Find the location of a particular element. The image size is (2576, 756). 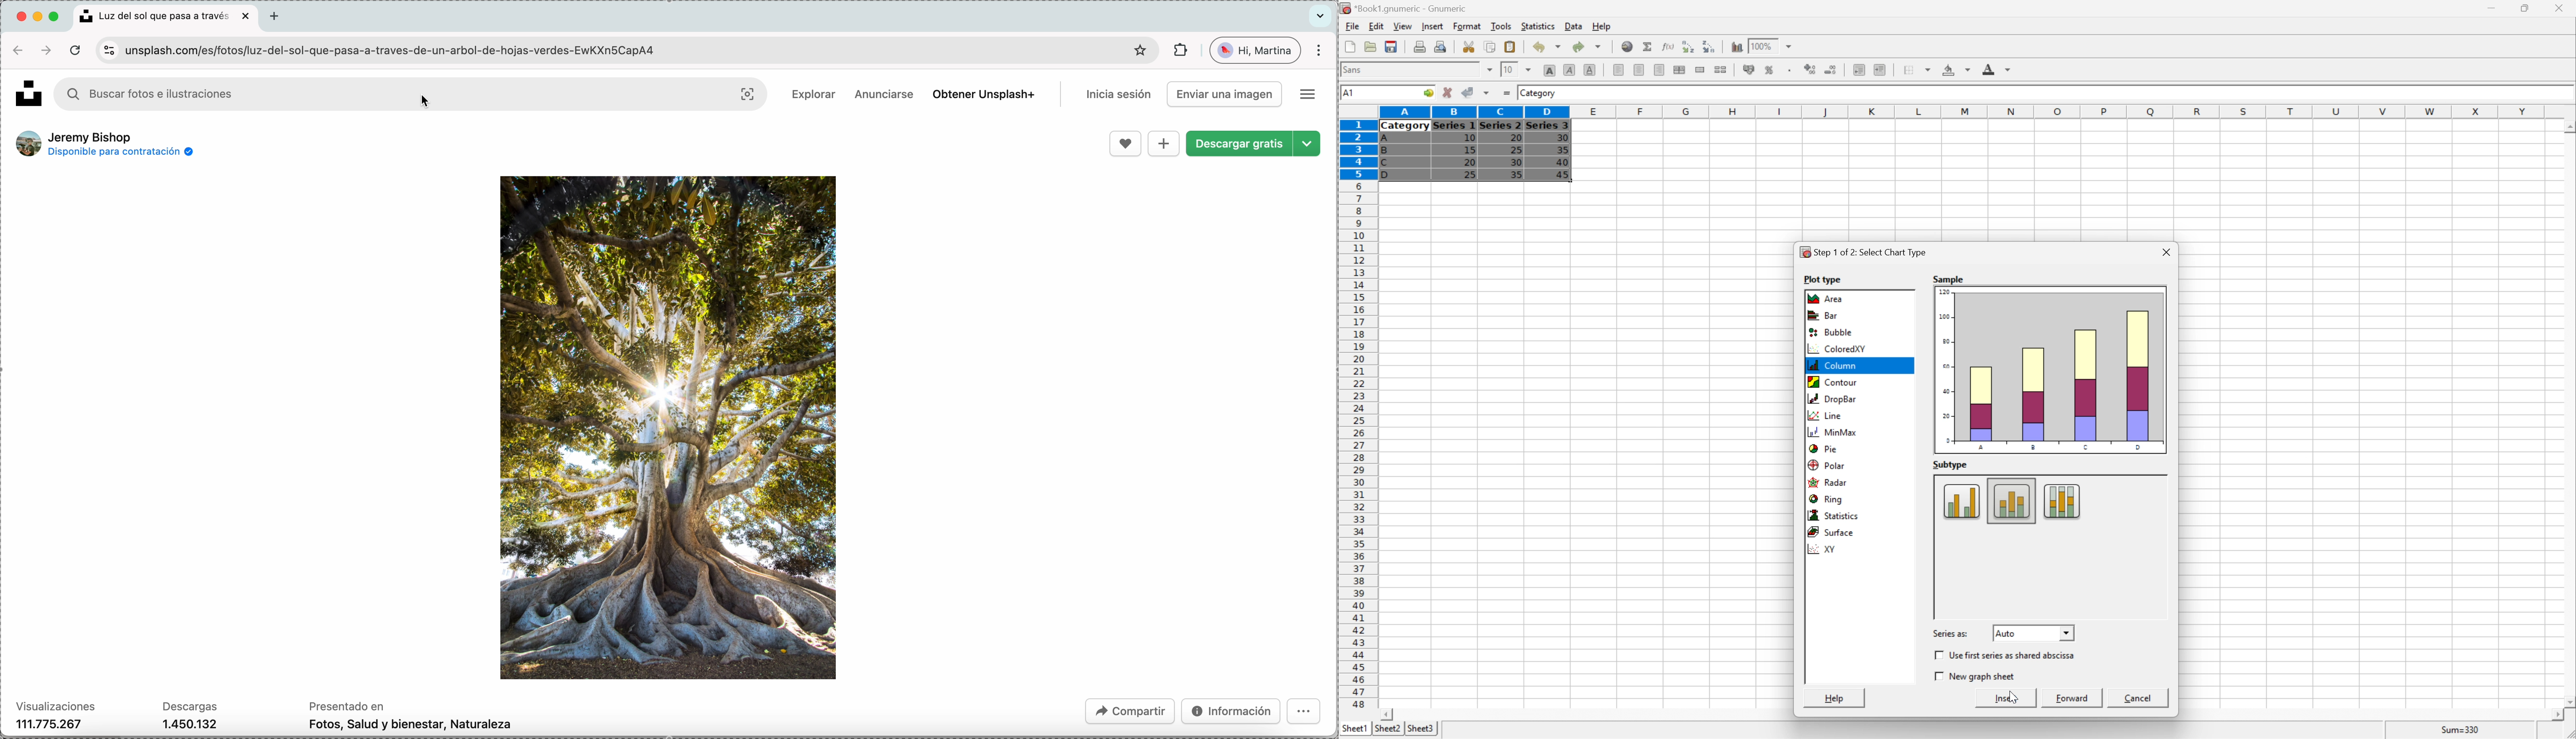

Copy selection is located at coordinates (1490, 46).